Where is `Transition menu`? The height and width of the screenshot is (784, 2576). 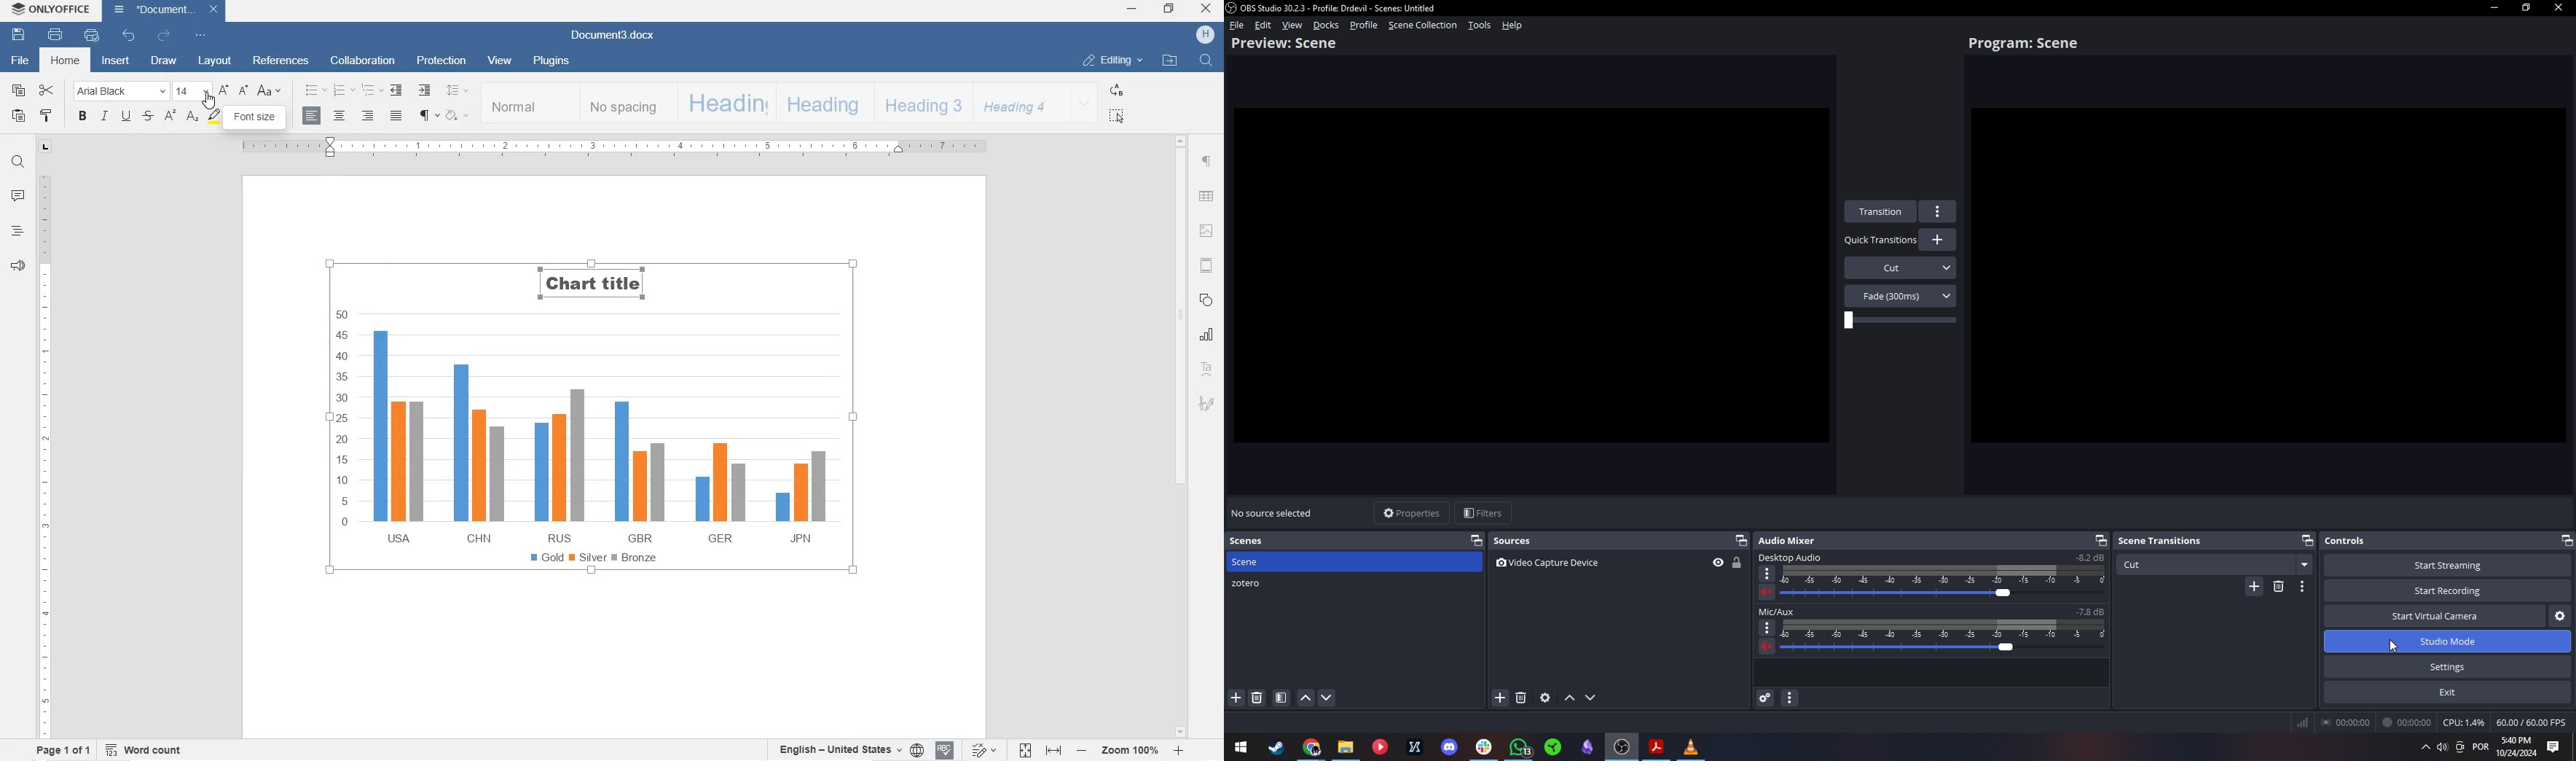
Transition menu is located at coordinates (1938, 211).